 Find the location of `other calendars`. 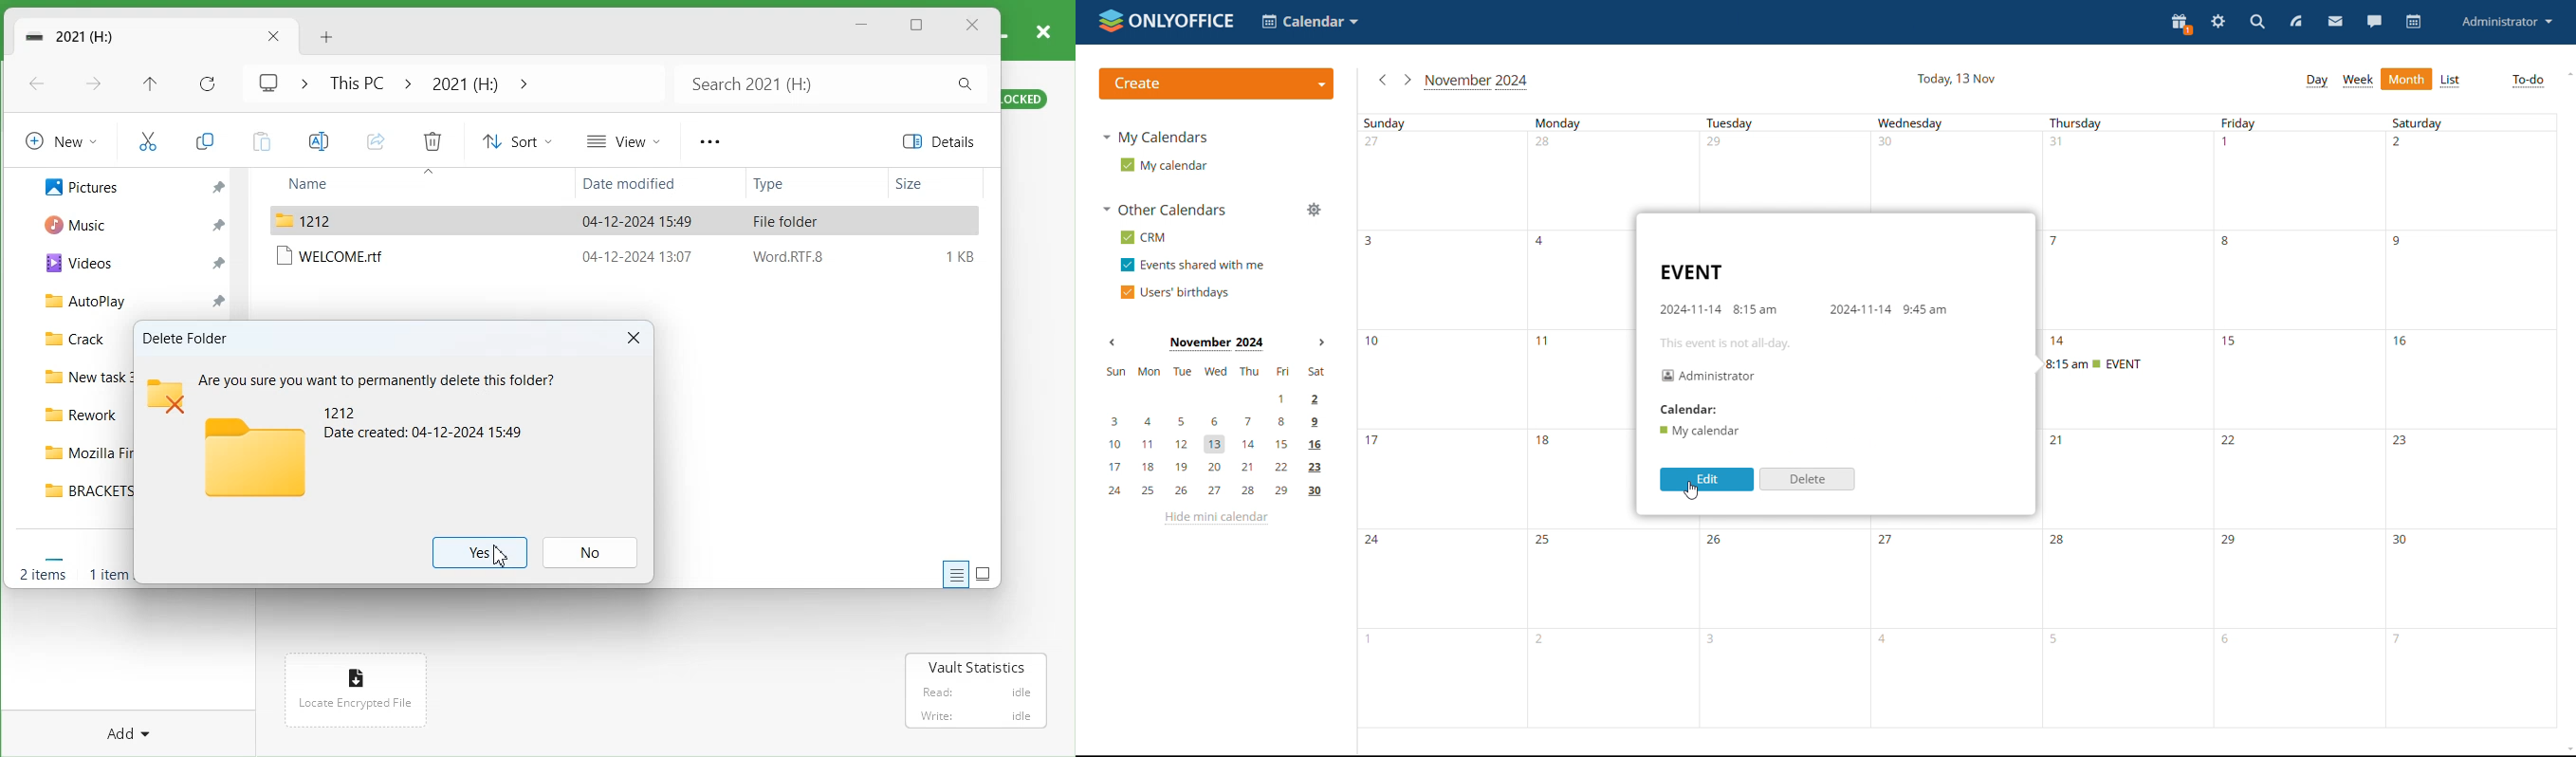

other calendars is located at coordinates (1162, 210).